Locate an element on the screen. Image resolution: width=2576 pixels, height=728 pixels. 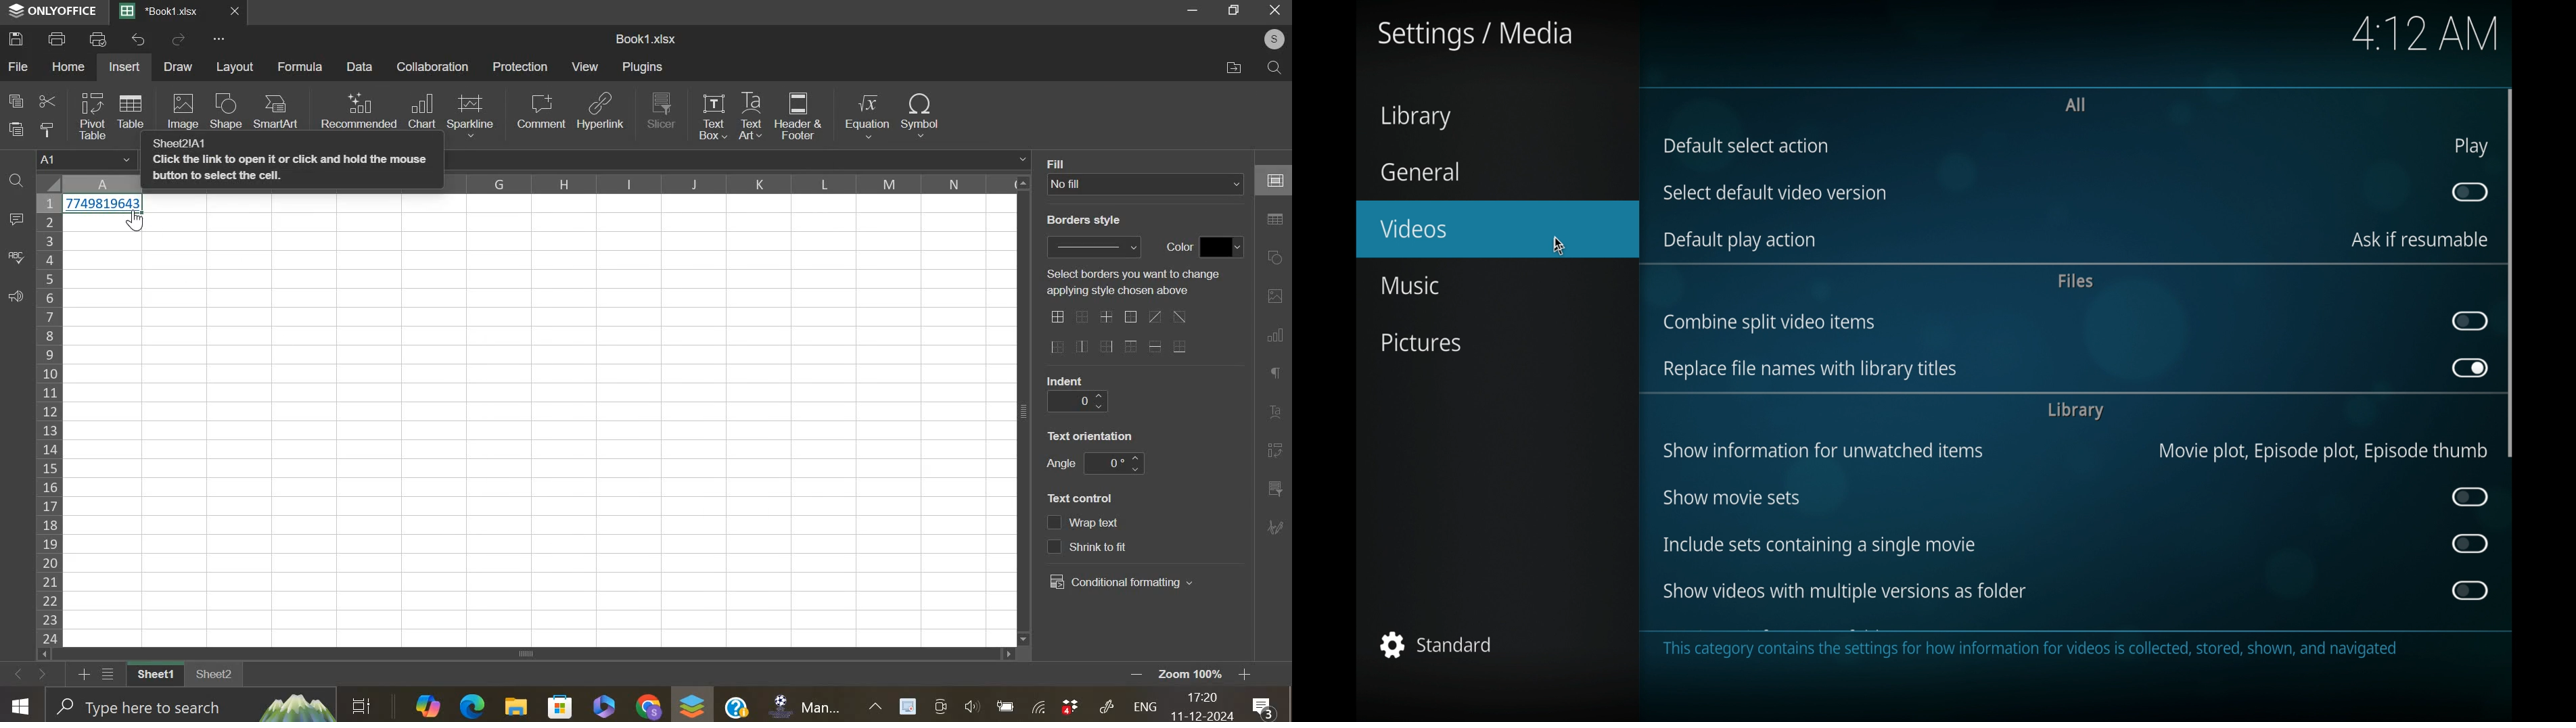
standard is located at coordinates (1433, 644).